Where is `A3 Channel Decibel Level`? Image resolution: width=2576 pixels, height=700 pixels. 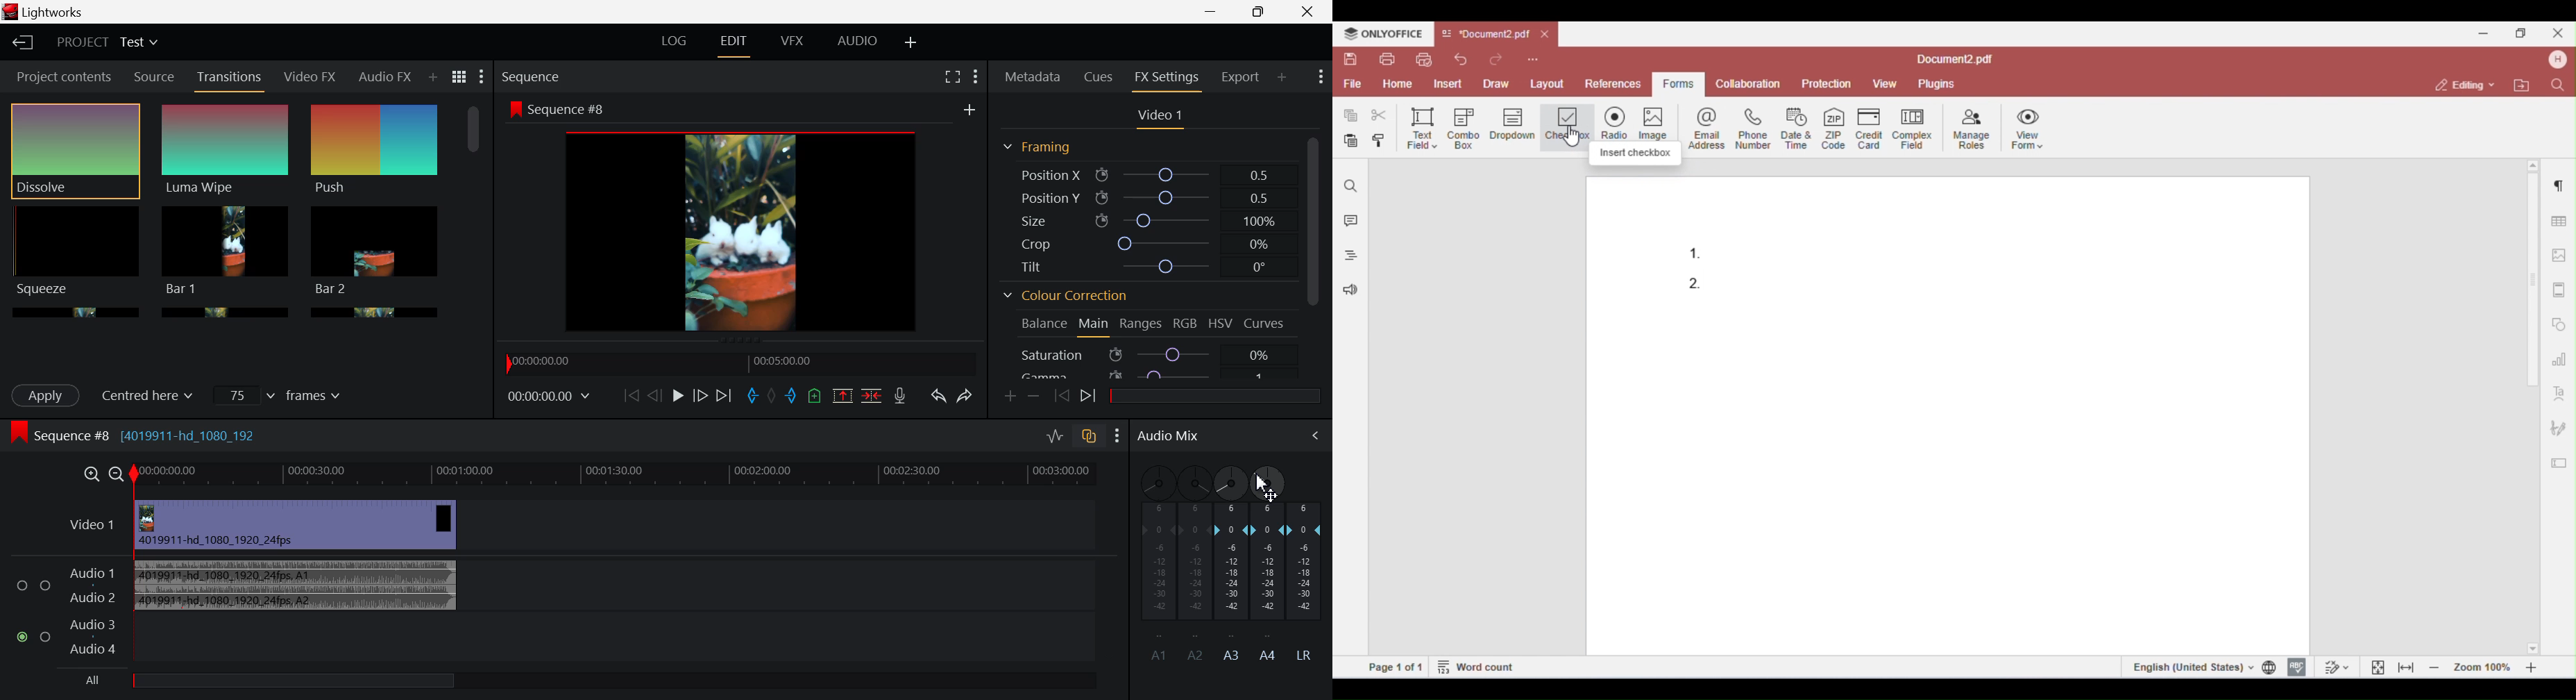 A3 Channel Decibel Level is located at coordinates (1228, 562).